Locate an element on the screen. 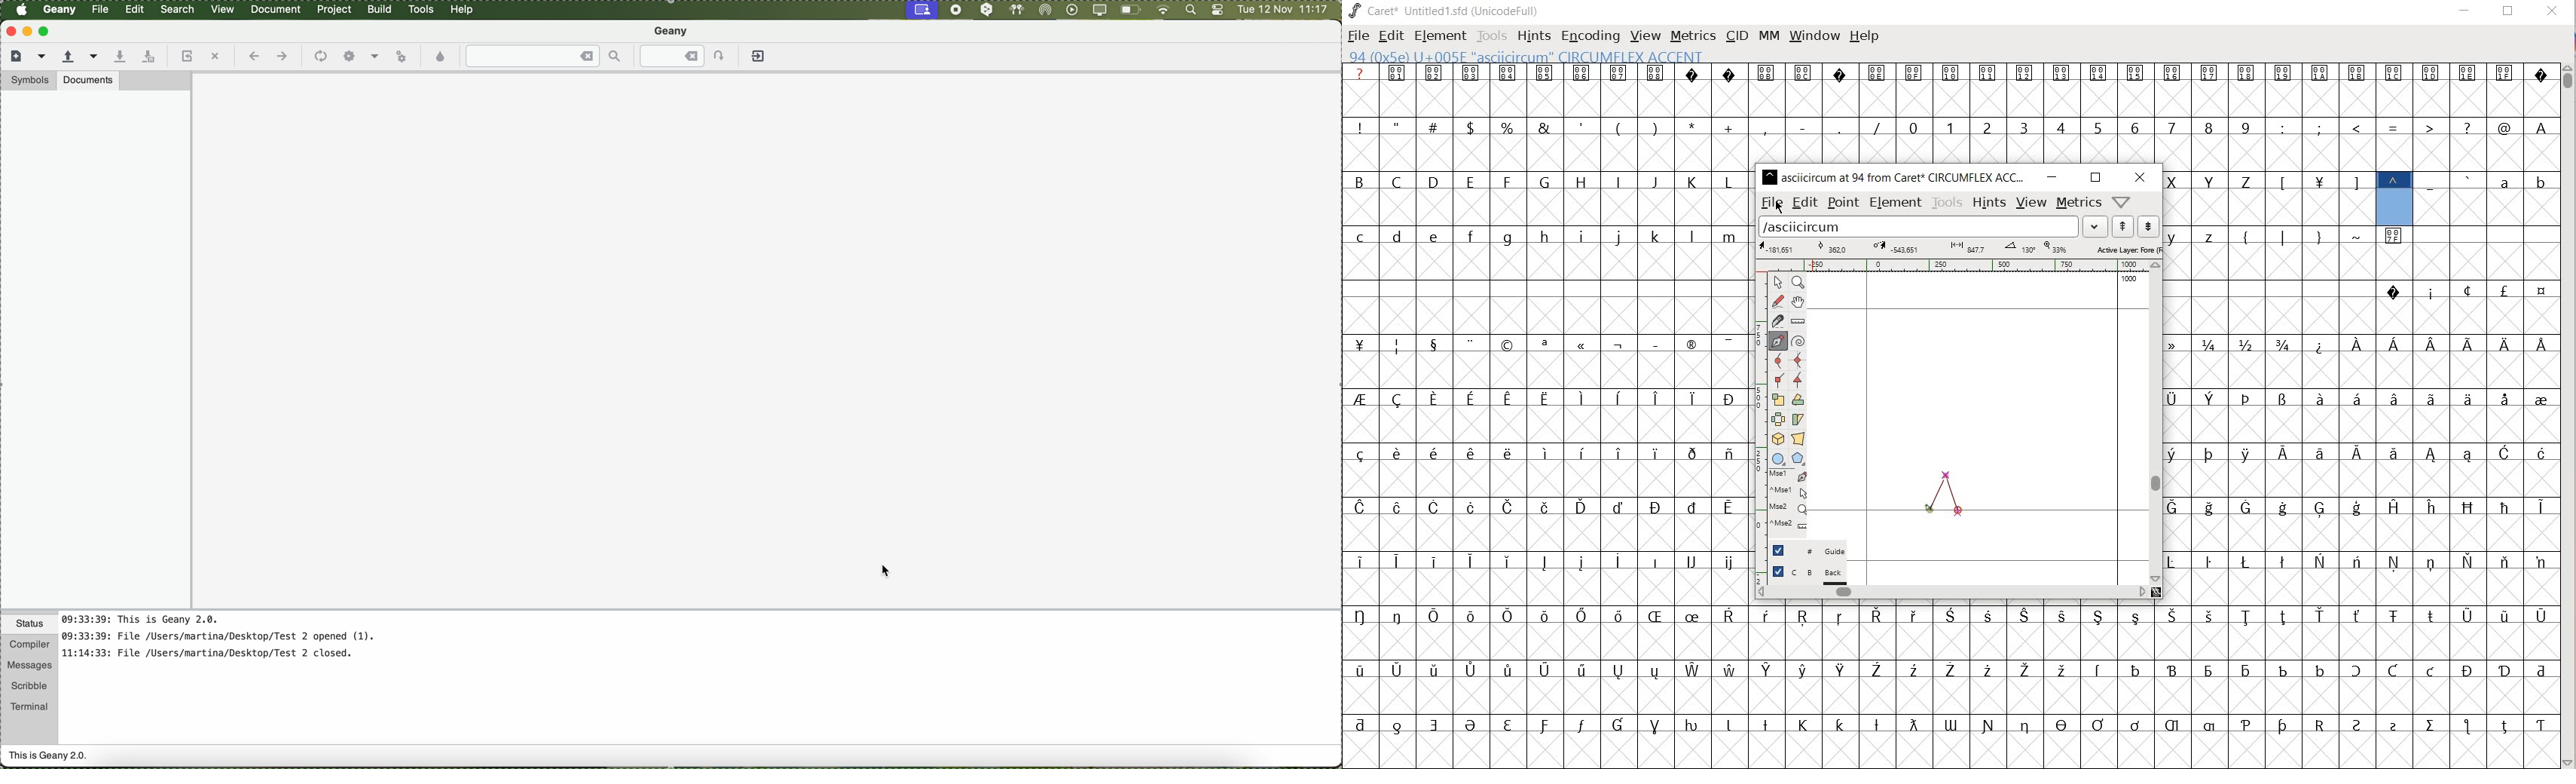 The height and width of the screenshot is (784, 2576). window/help is located at coordinates (2119, 201).